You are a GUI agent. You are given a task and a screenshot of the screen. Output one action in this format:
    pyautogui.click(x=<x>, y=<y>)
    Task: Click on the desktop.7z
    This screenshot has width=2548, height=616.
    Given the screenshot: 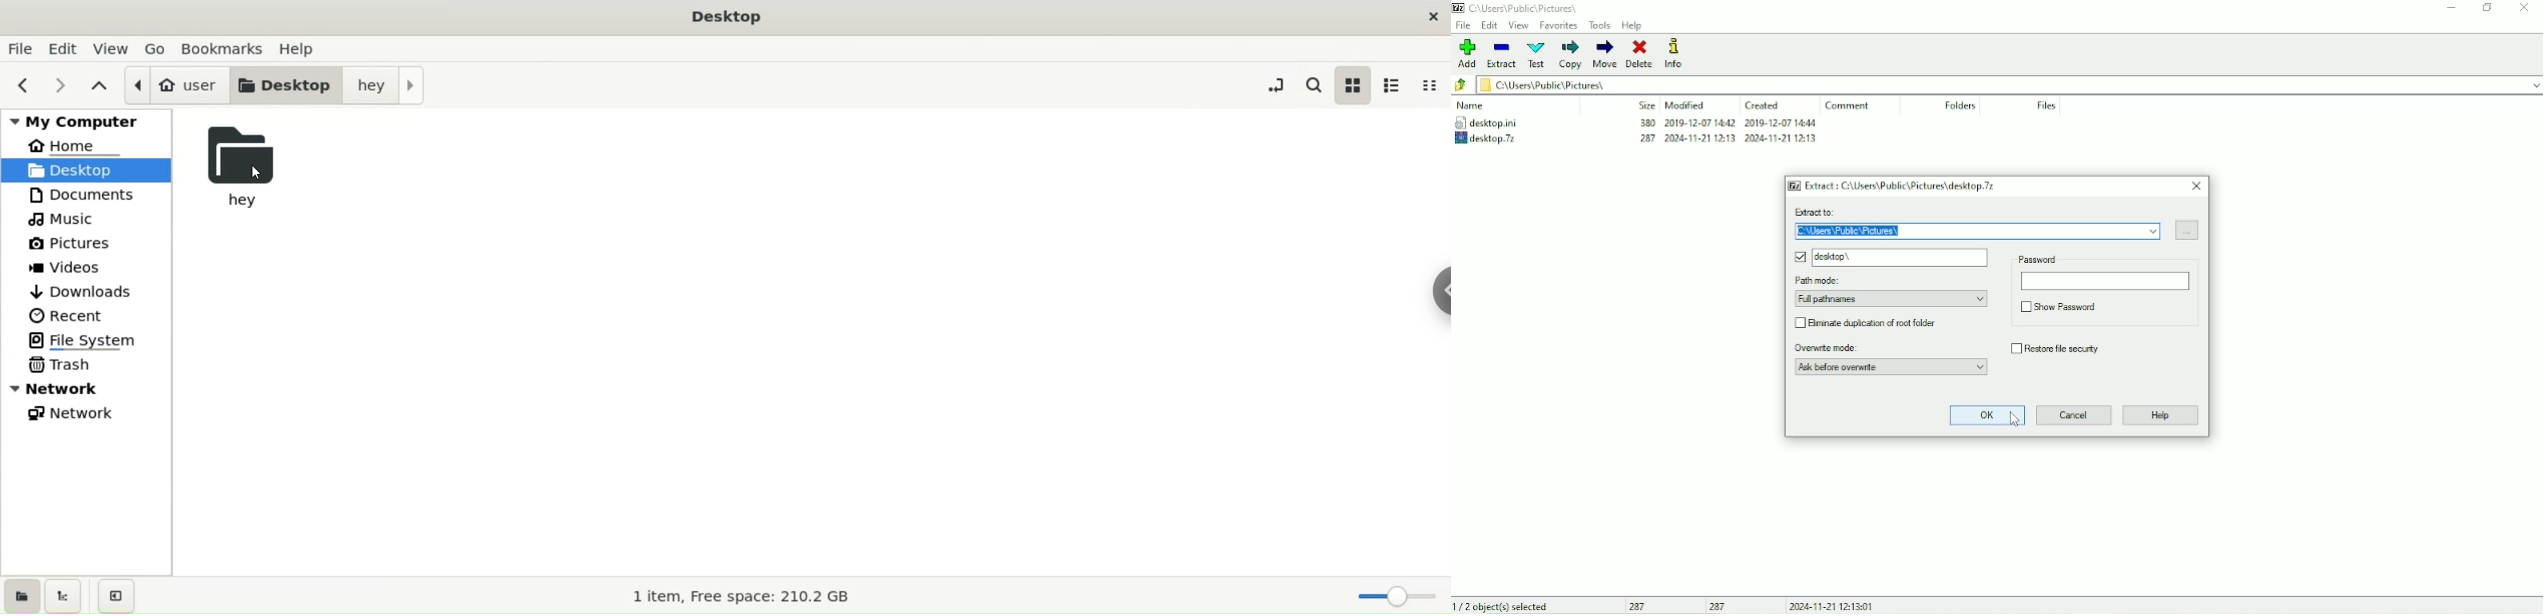 What is the action you would take?
    pyautogui.click(x=1504, y=139)
    